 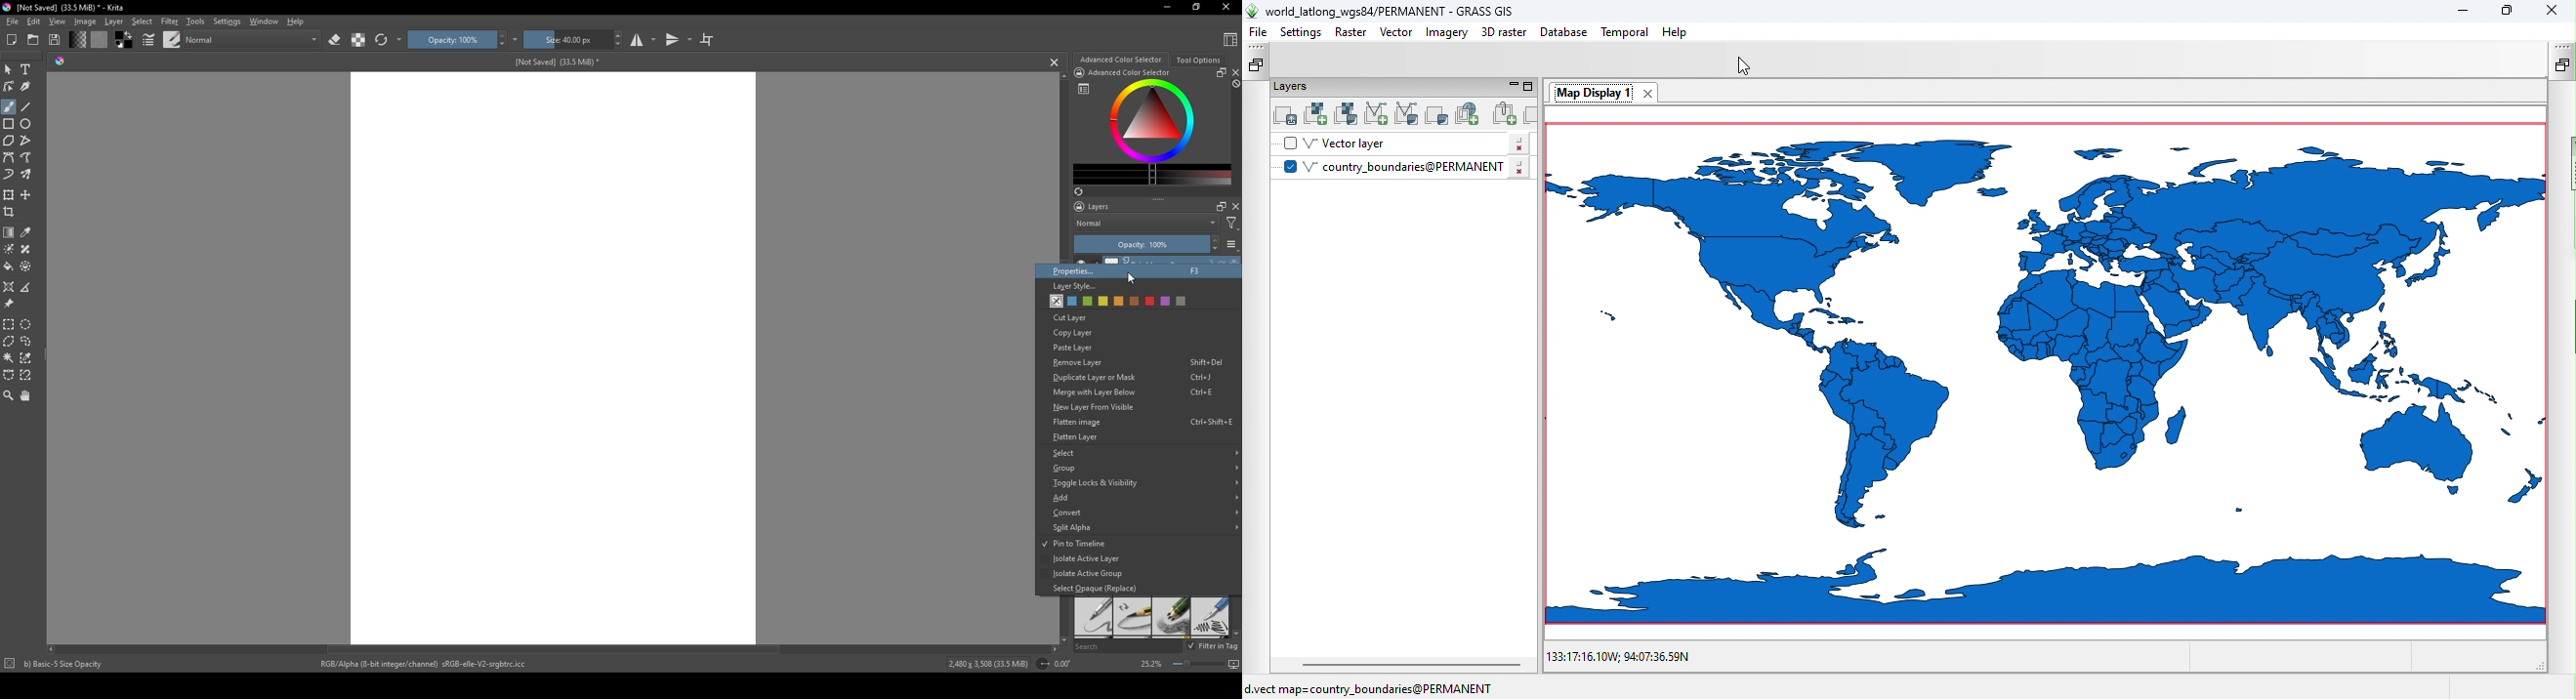 What do you see at coordinates (1130, 270) in the screenshot?
I see `Properties...` at bounding box center [1130, 270].